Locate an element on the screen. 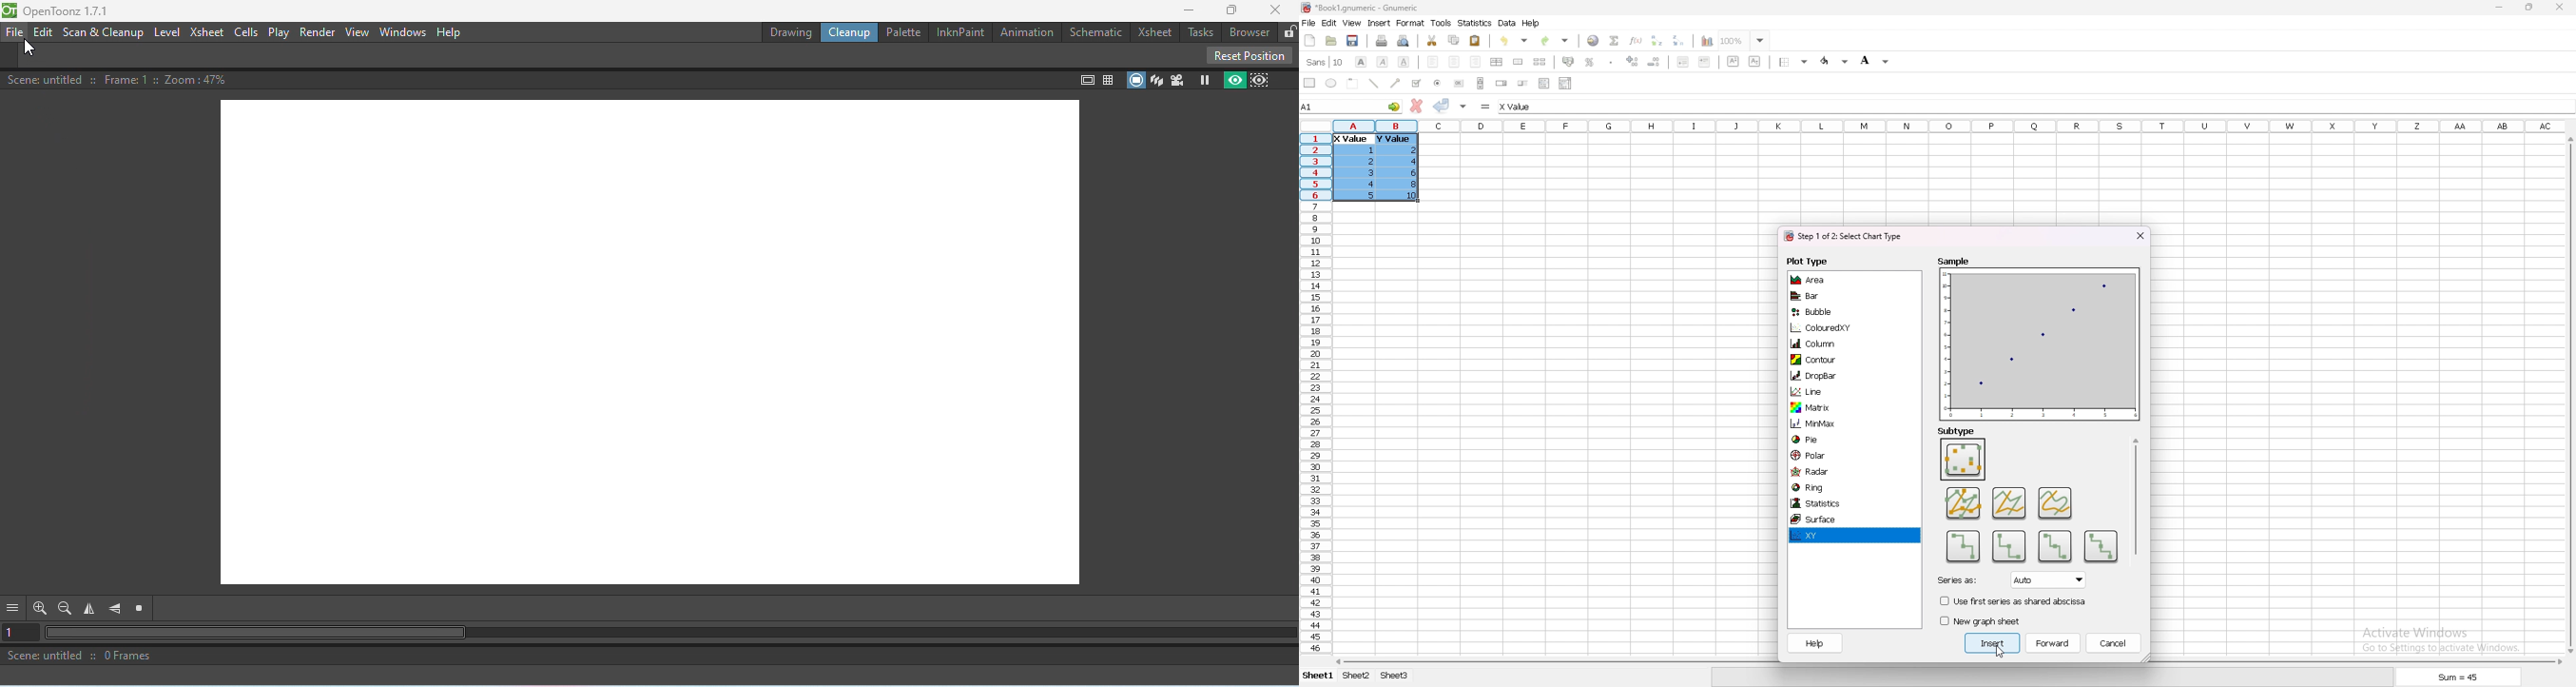 This screenshot has height=700, width=2576. file is located at coordinates (1308, 23).